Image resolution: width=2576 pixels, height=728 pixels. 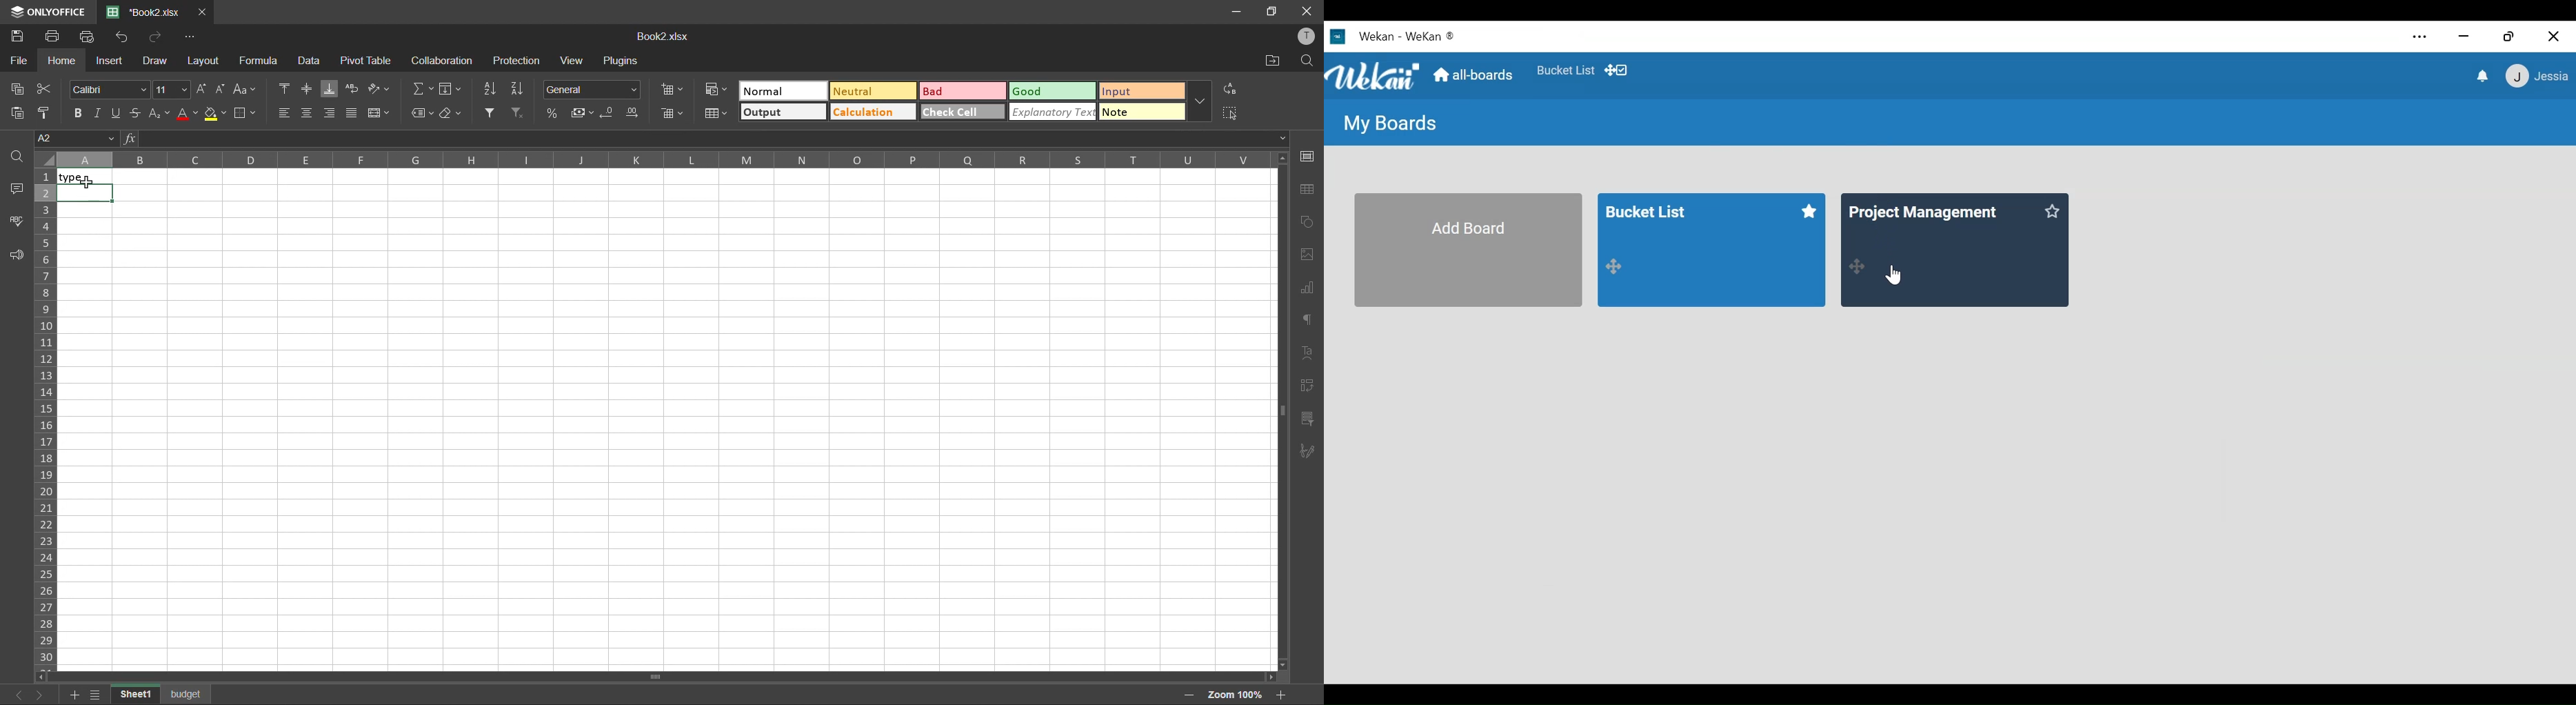 What do you see at coordinates (80, 112) in the screenshot?
I see `bold` at bounding box center [80, 112].